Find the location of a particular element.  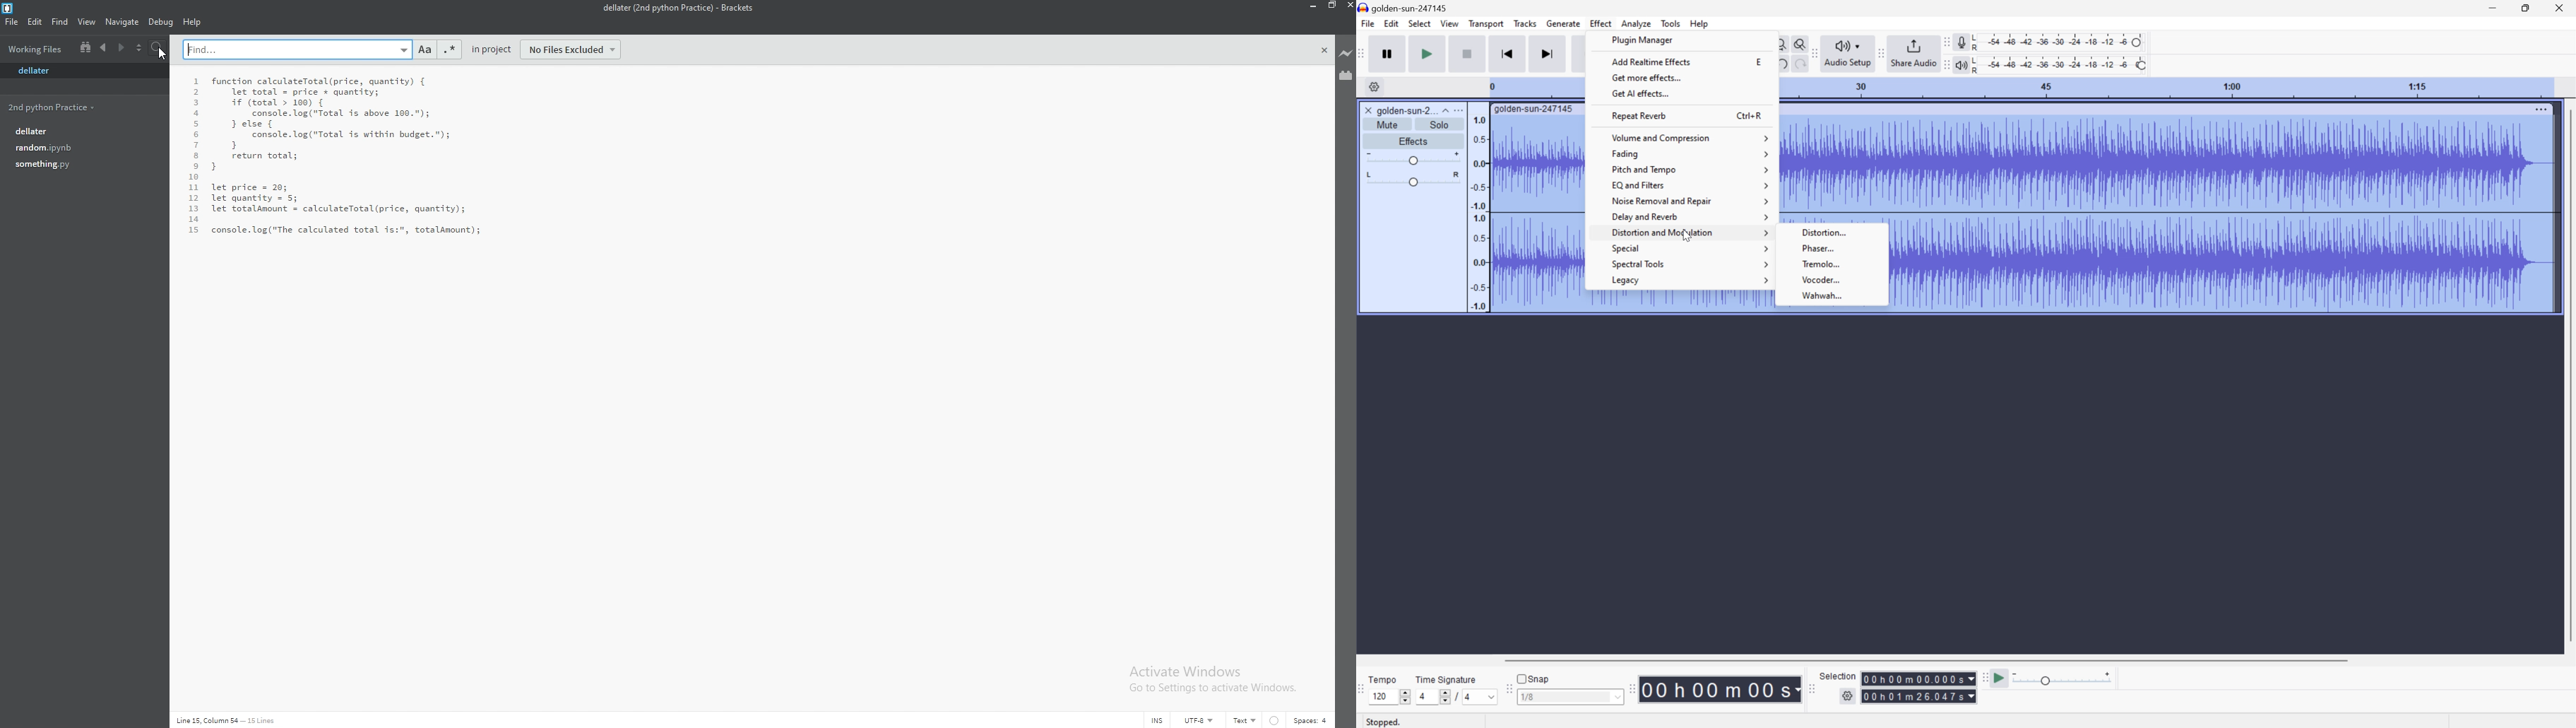

Wahwah... is located at coordinates (1834, 295).